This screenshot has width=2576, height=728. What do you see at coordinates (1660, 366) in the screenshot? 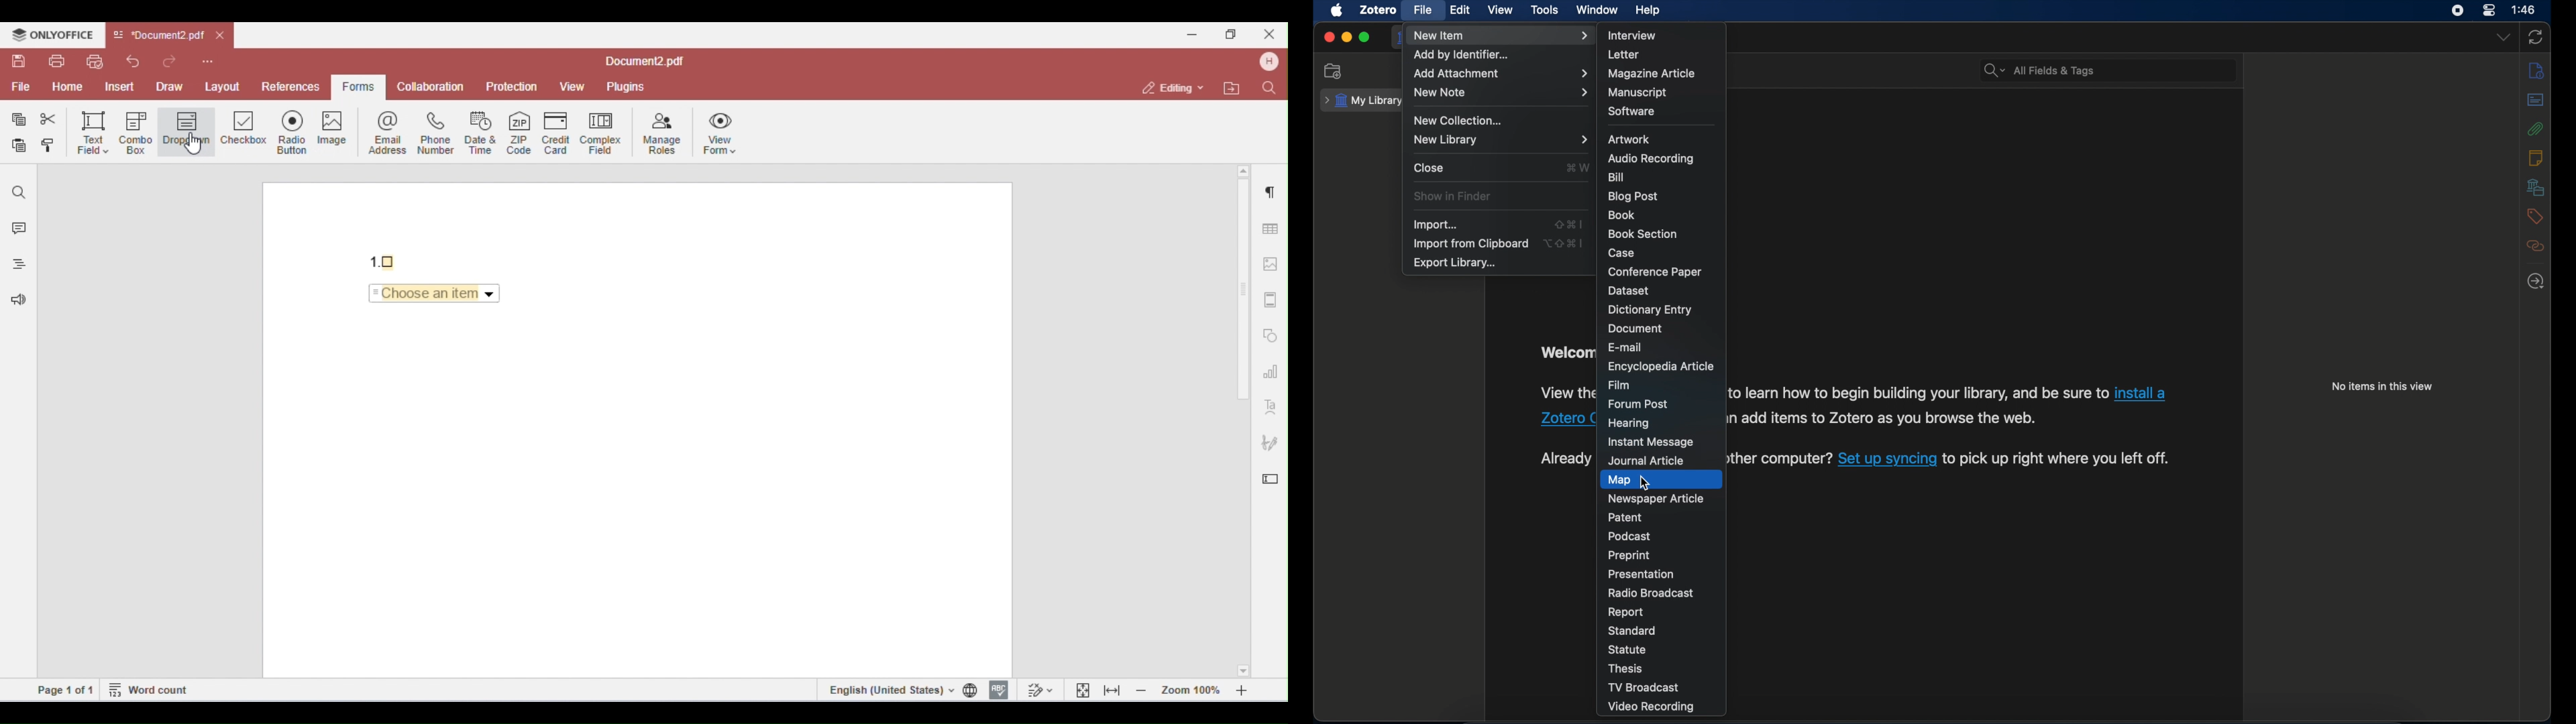
I see `encyclopedia article` at bounding box center [1660, 366].